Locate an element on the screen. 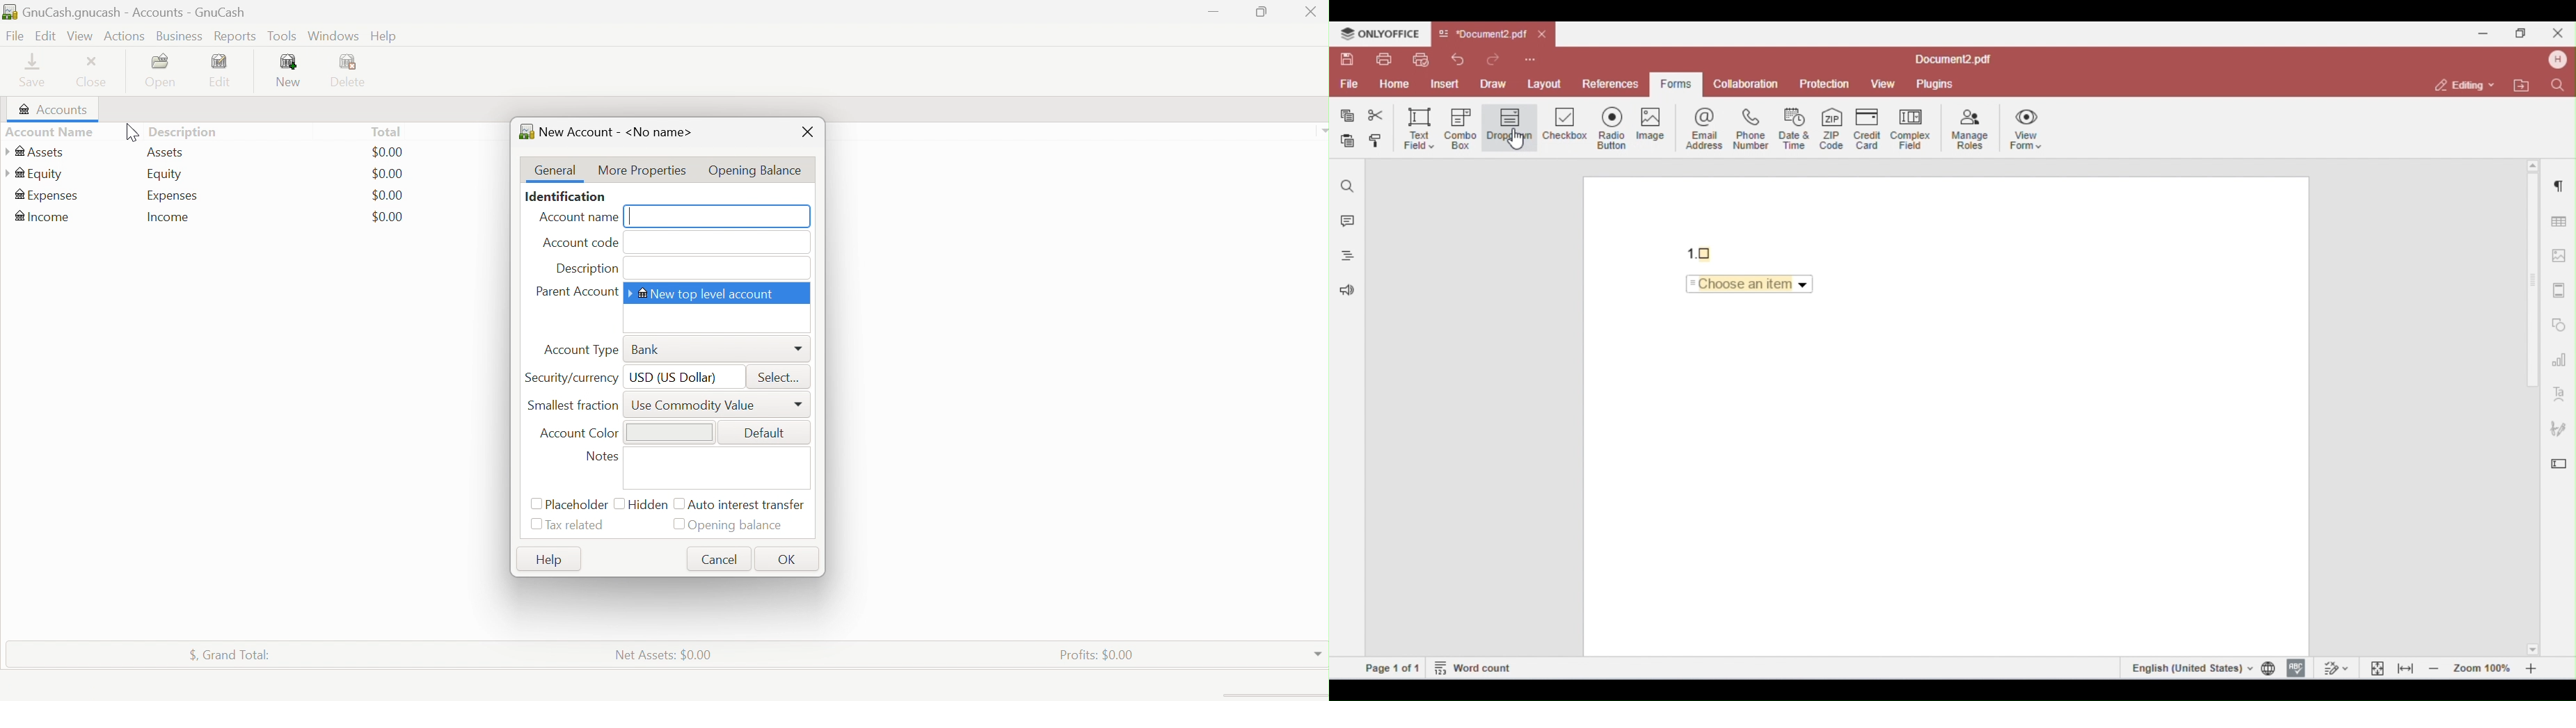  Hidden is located at coordinates (649, 503).